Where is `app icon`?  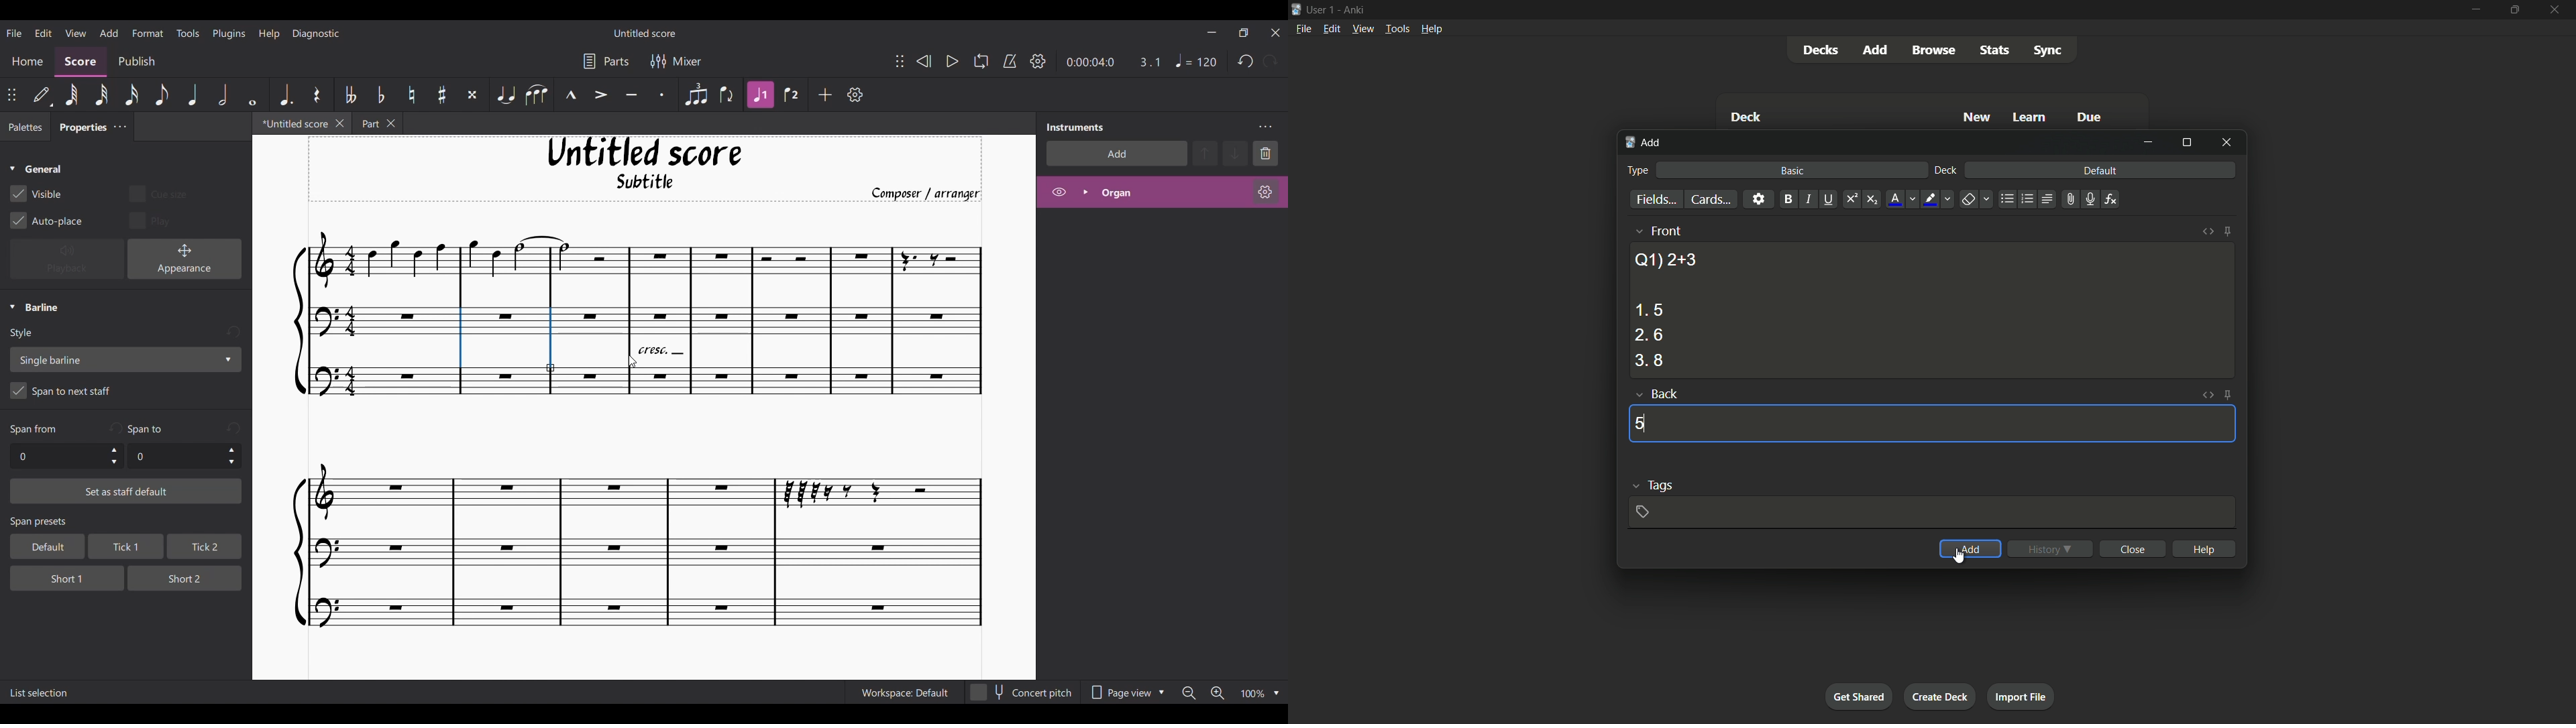 app icon is located at coordinates (1296, 8).